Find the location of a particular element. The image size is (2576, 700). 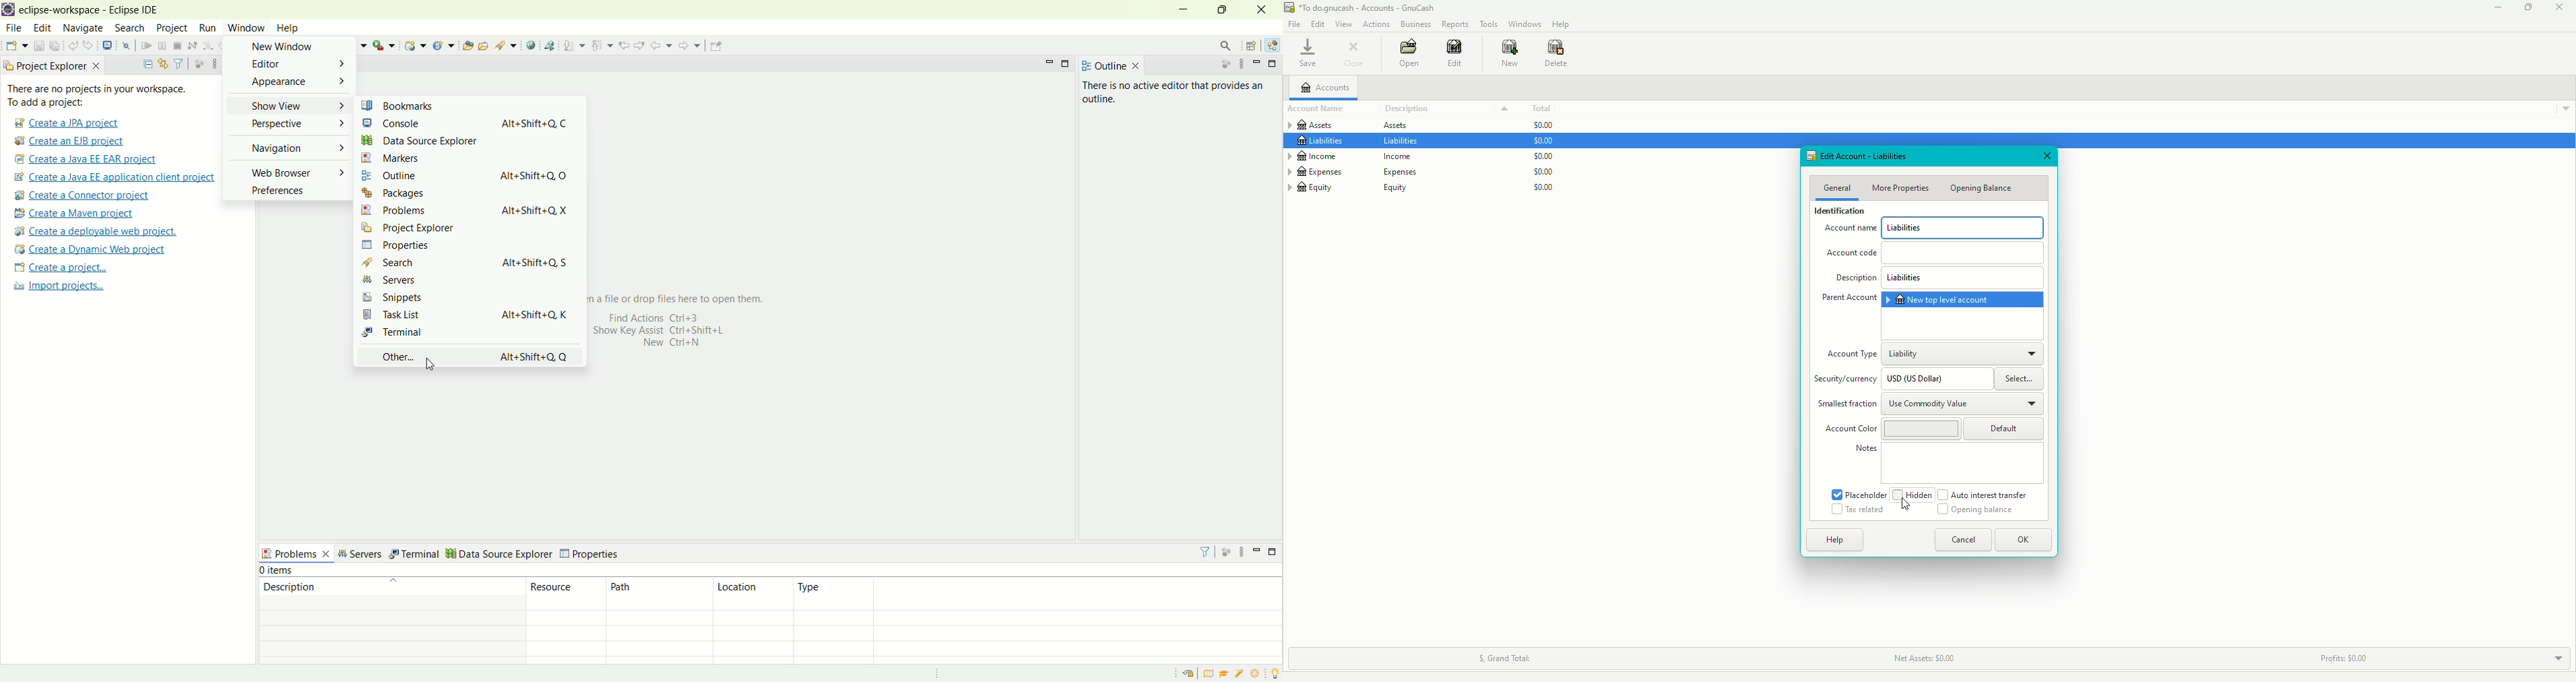

Tools is located at coordinates (1490, 24).